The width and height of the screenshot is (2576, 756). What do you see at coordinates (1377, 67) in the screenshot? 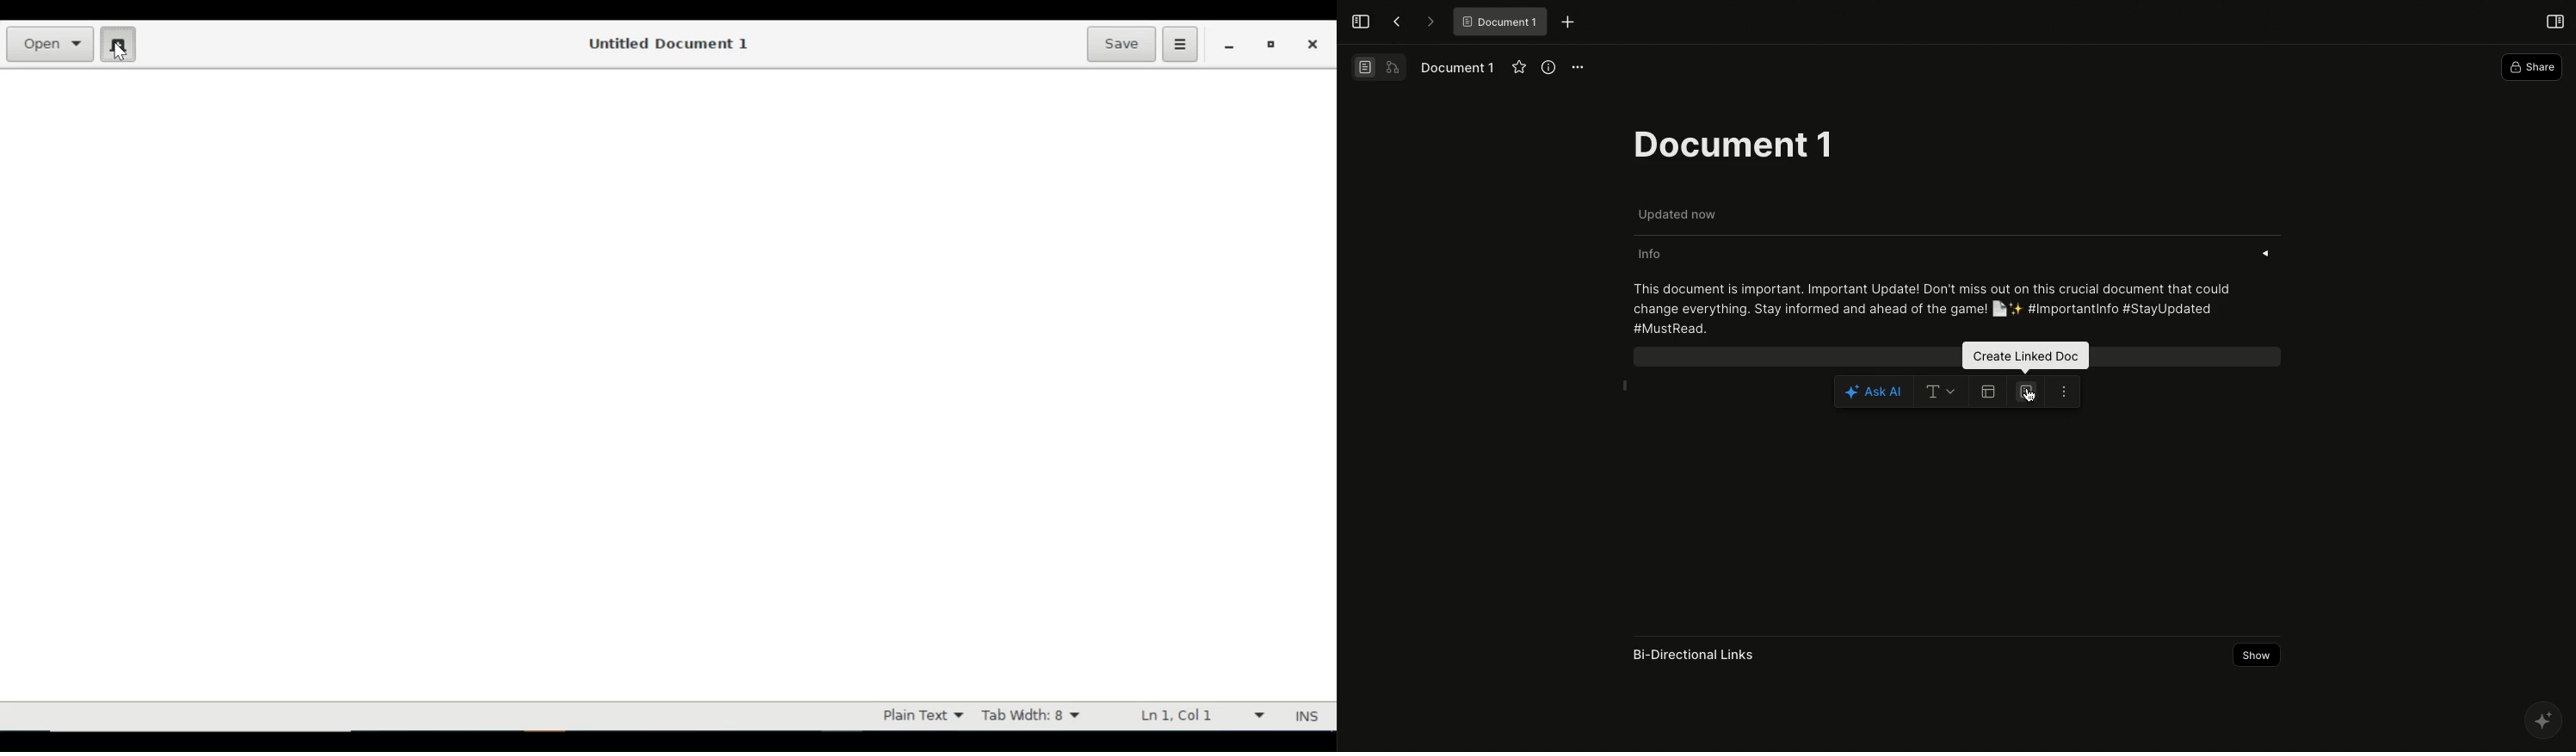
I see `Switch view` at bounding box center [1377, 67].